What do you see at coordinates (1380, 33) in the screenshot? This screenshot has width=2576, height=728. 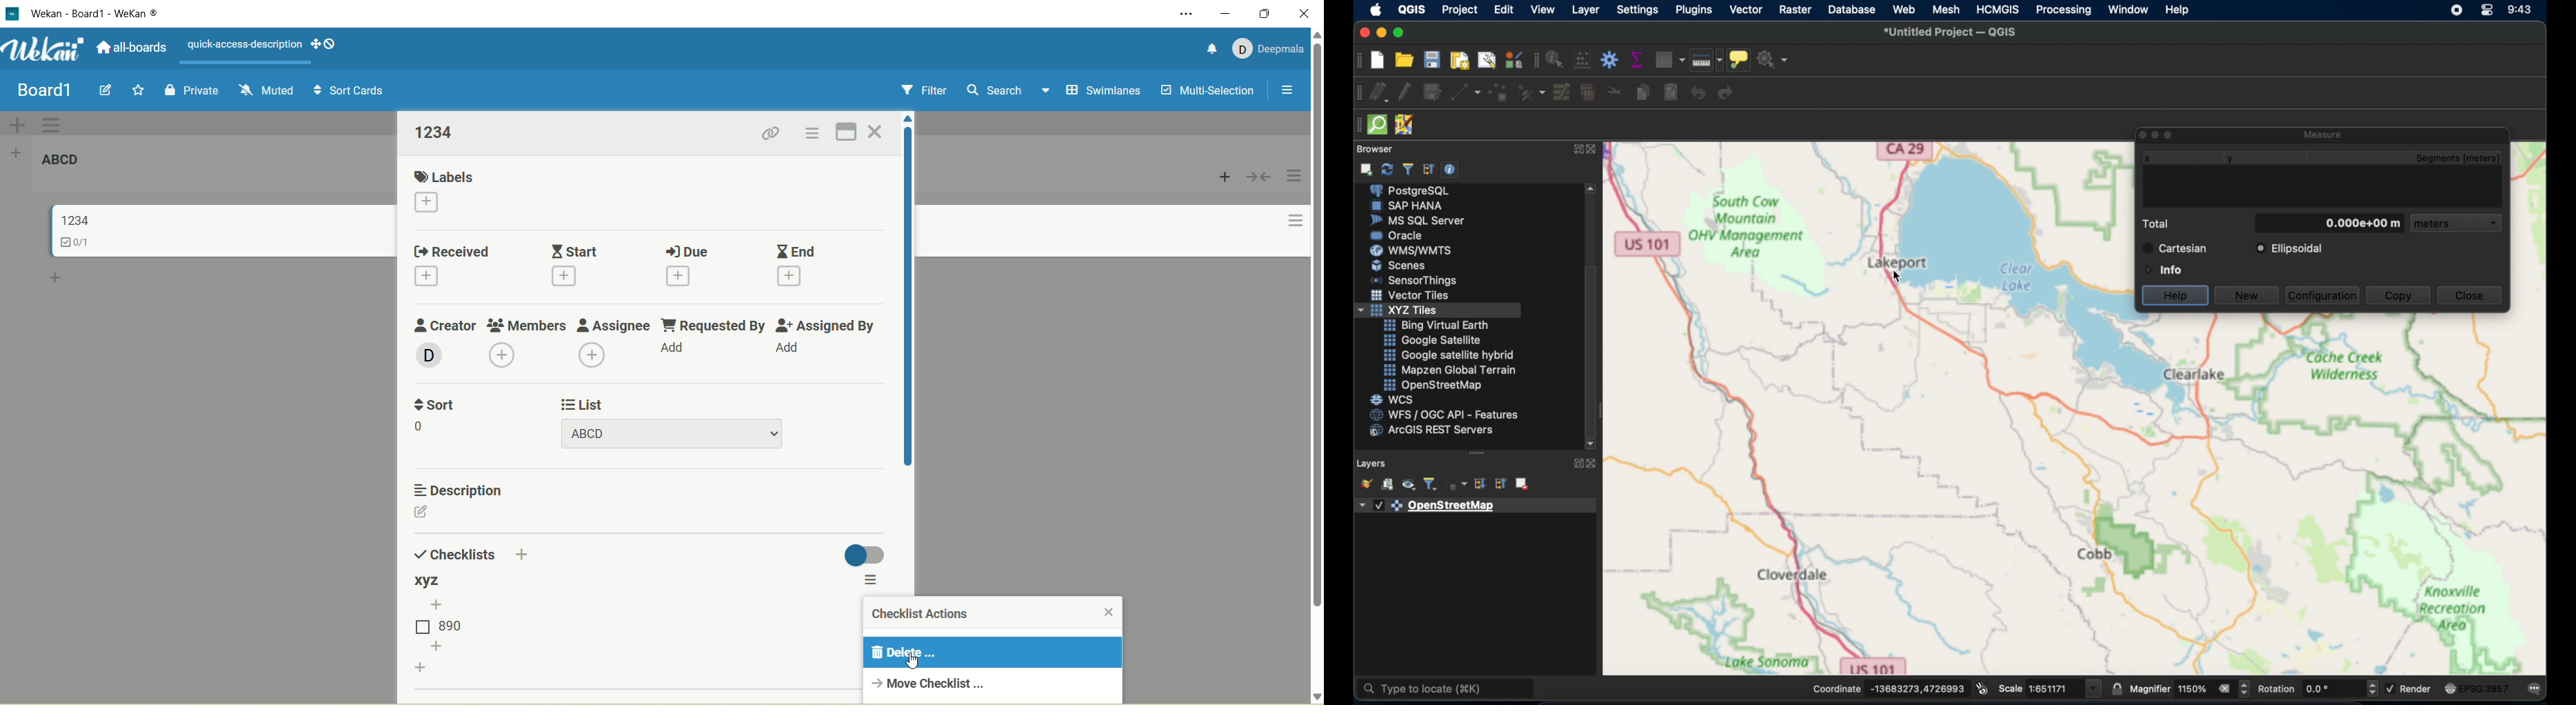 I see `minimize ` at bounding box center [1380, 33].